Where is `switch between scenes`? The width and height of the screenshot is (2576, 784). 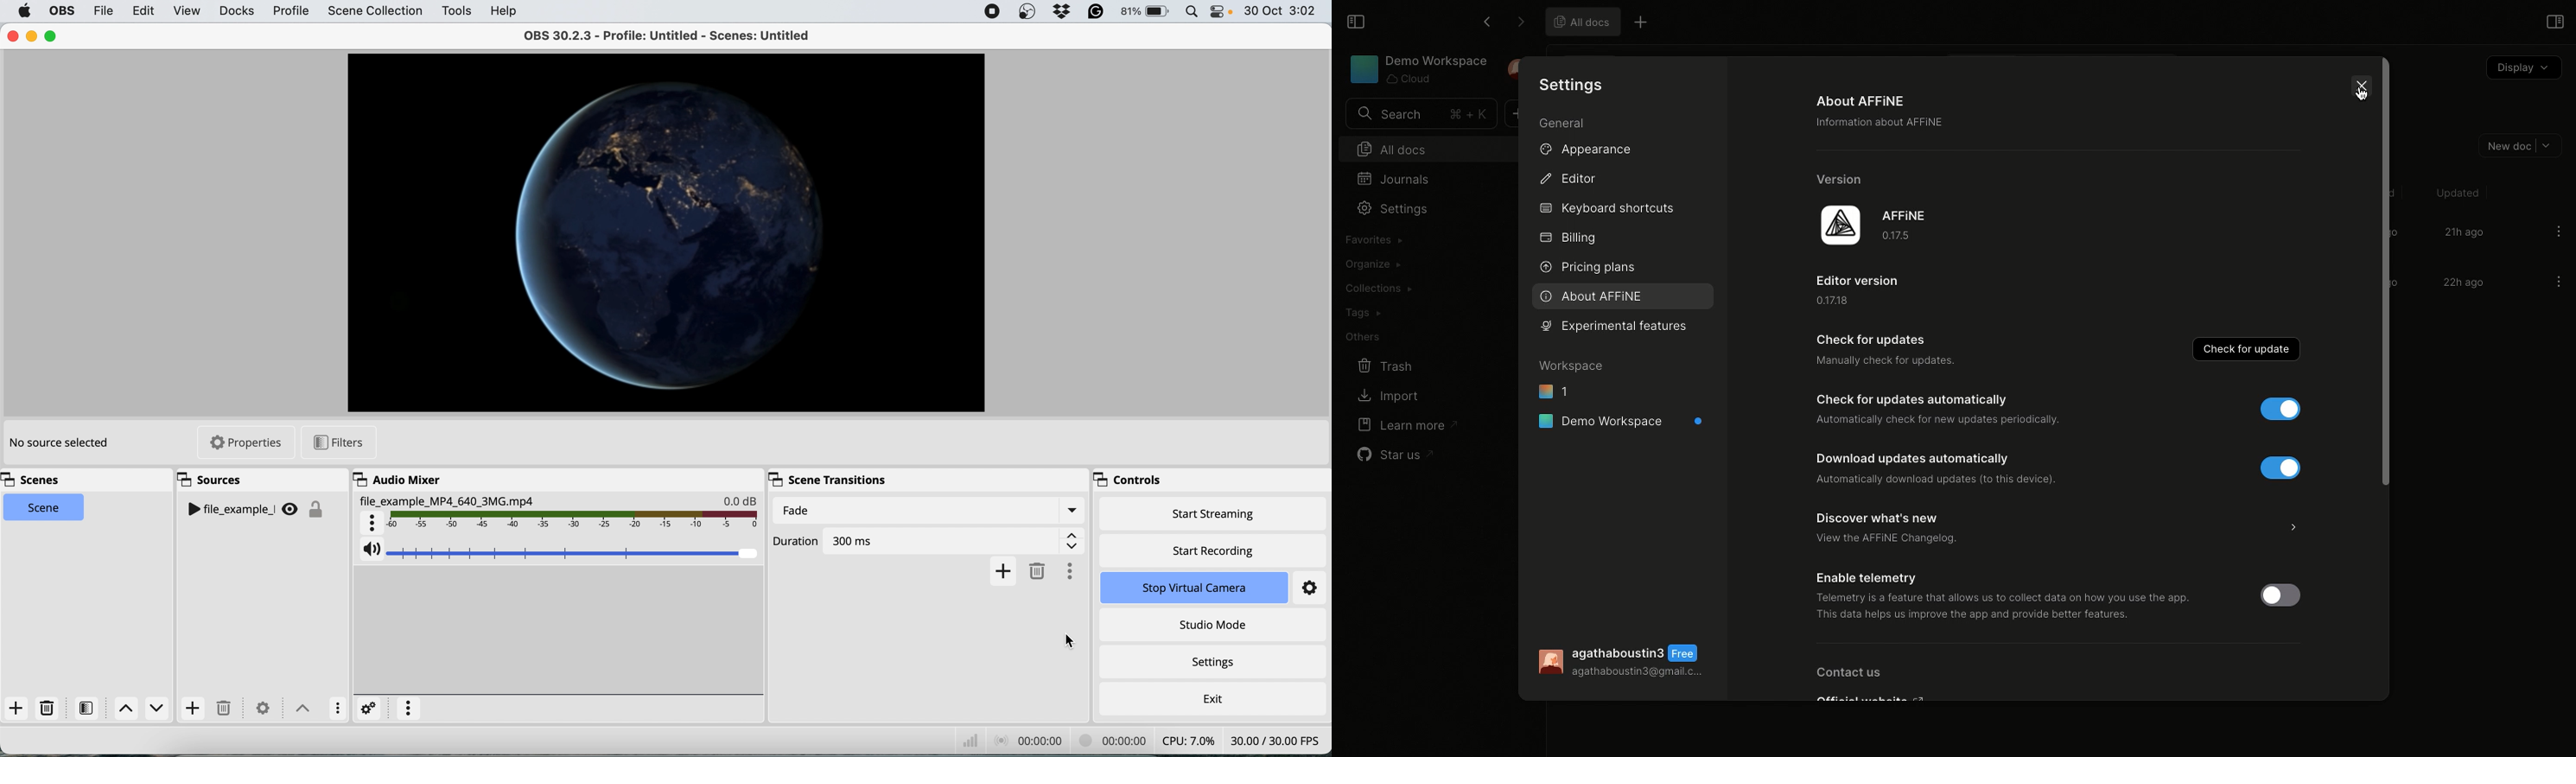 switch between scenes is located at coordinates (140, 709).